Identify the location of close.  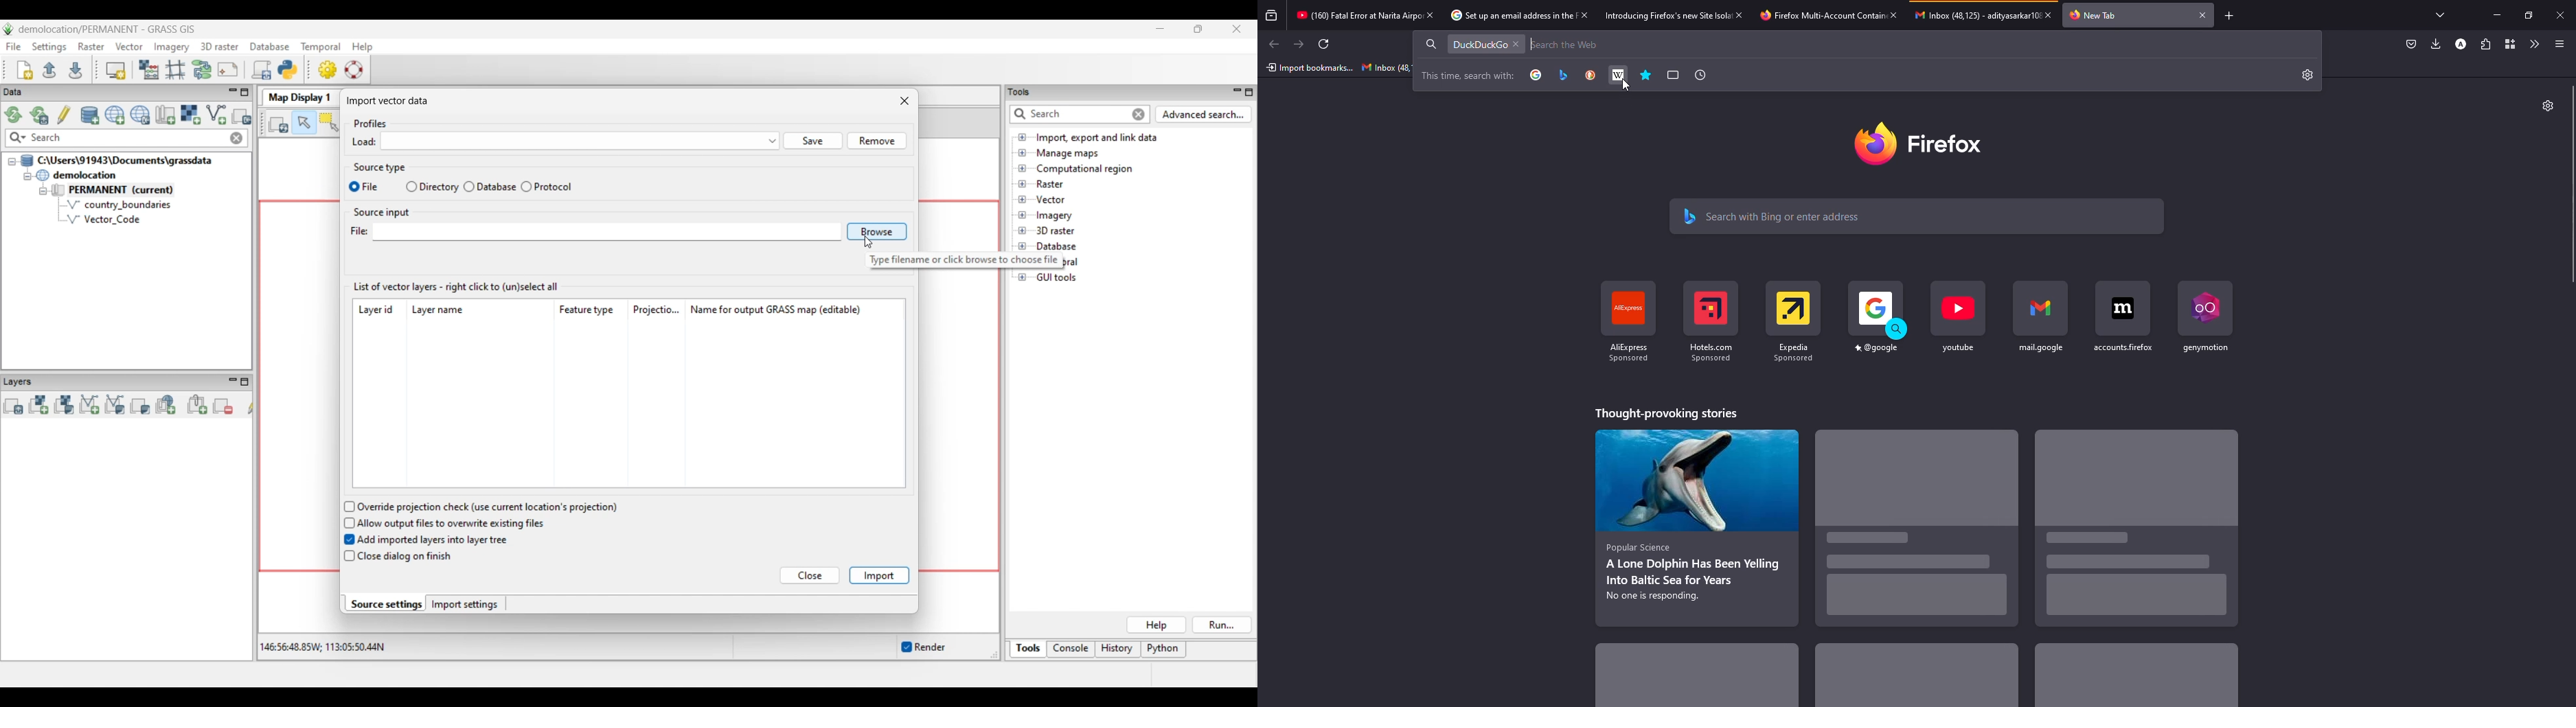
(2202, 14).